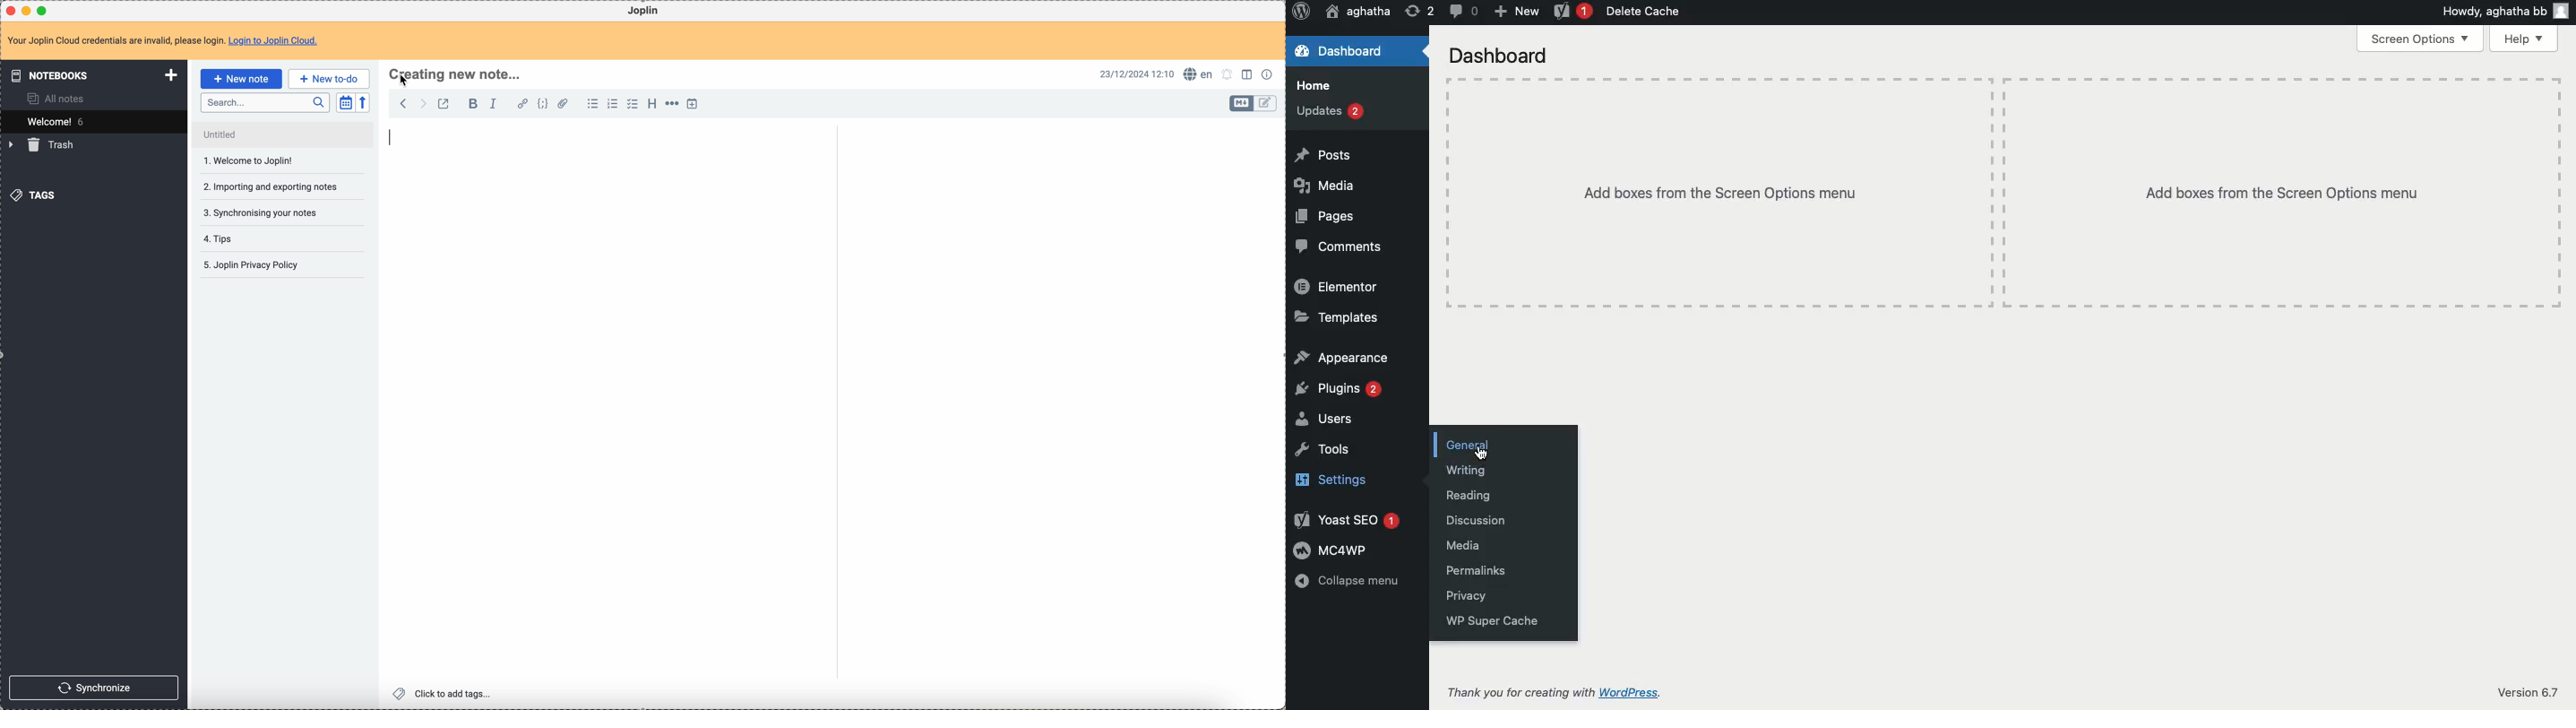 Image resolution: width=2576 pixels, height=728 pixels. Describe the element at coordinates (240, 79) in the screenshot. I see `click on new note` at that location.